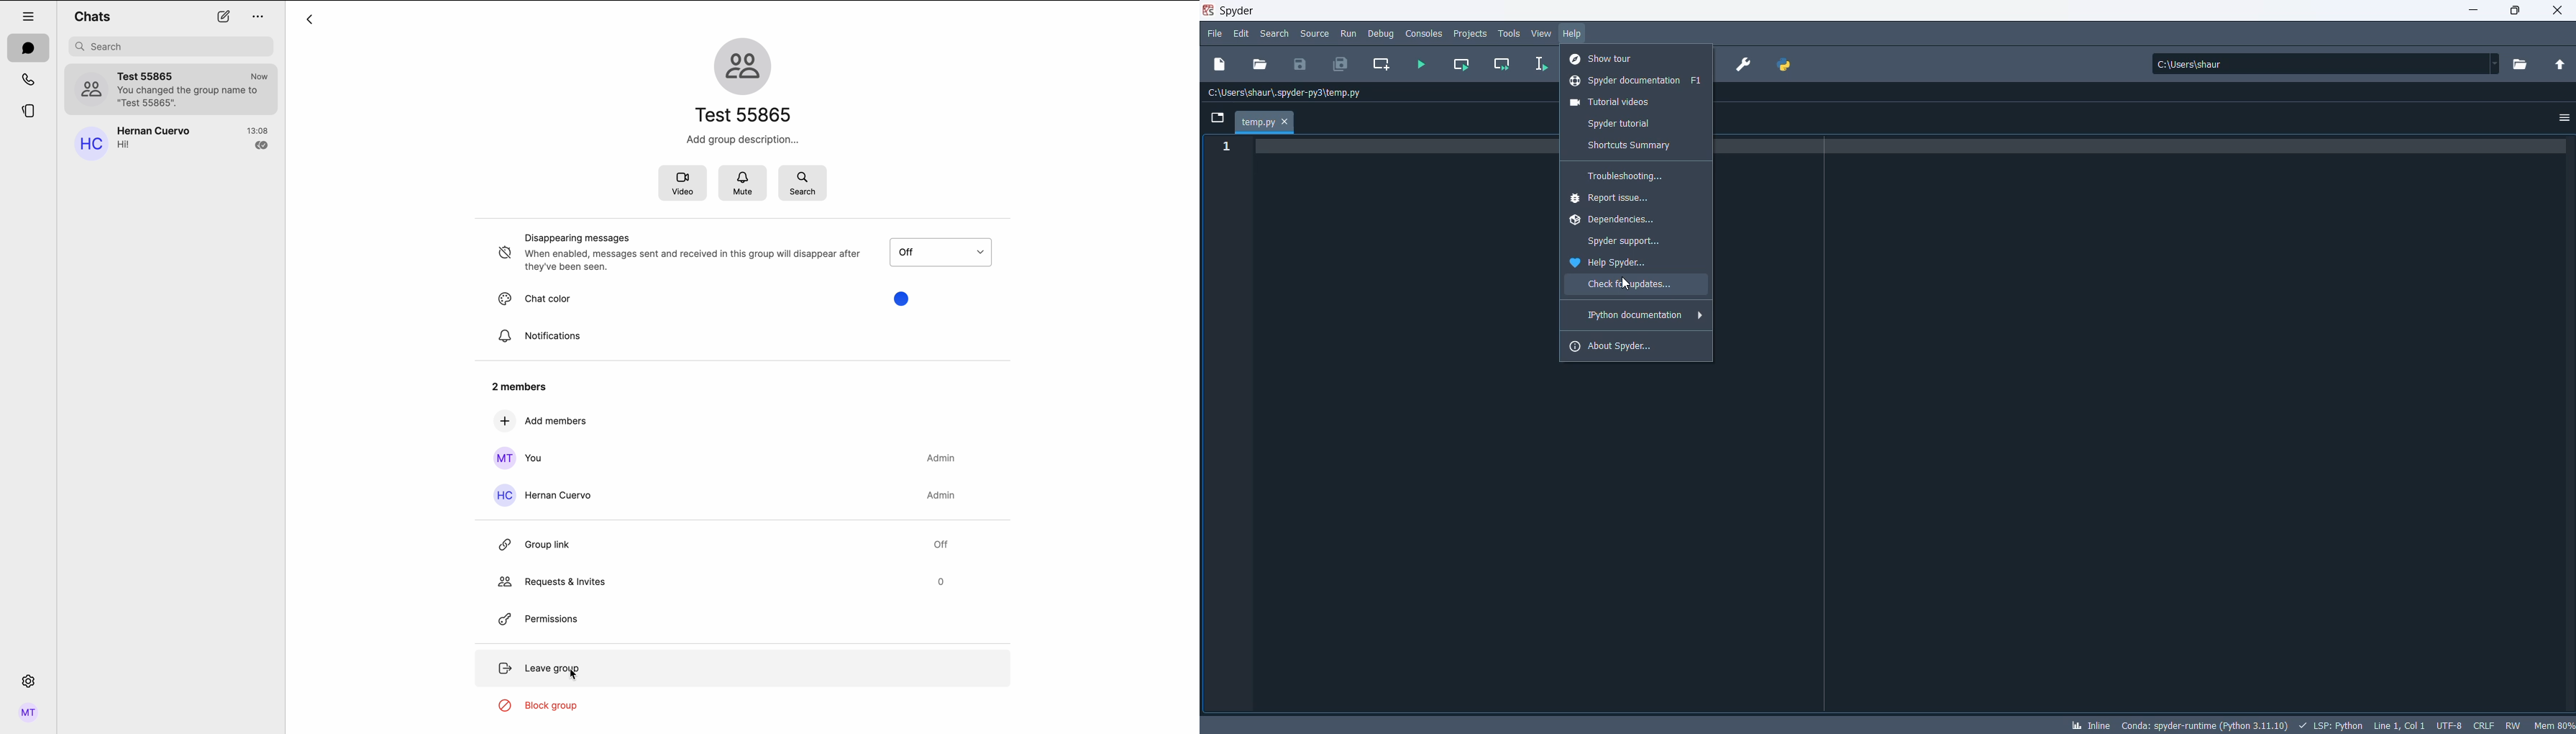 The height and width of the screenshot is (756, 2576). What do you see at coordinates (2469, 12) in the screenshot?
I see `minimize` at bounding box center [2469, 12].